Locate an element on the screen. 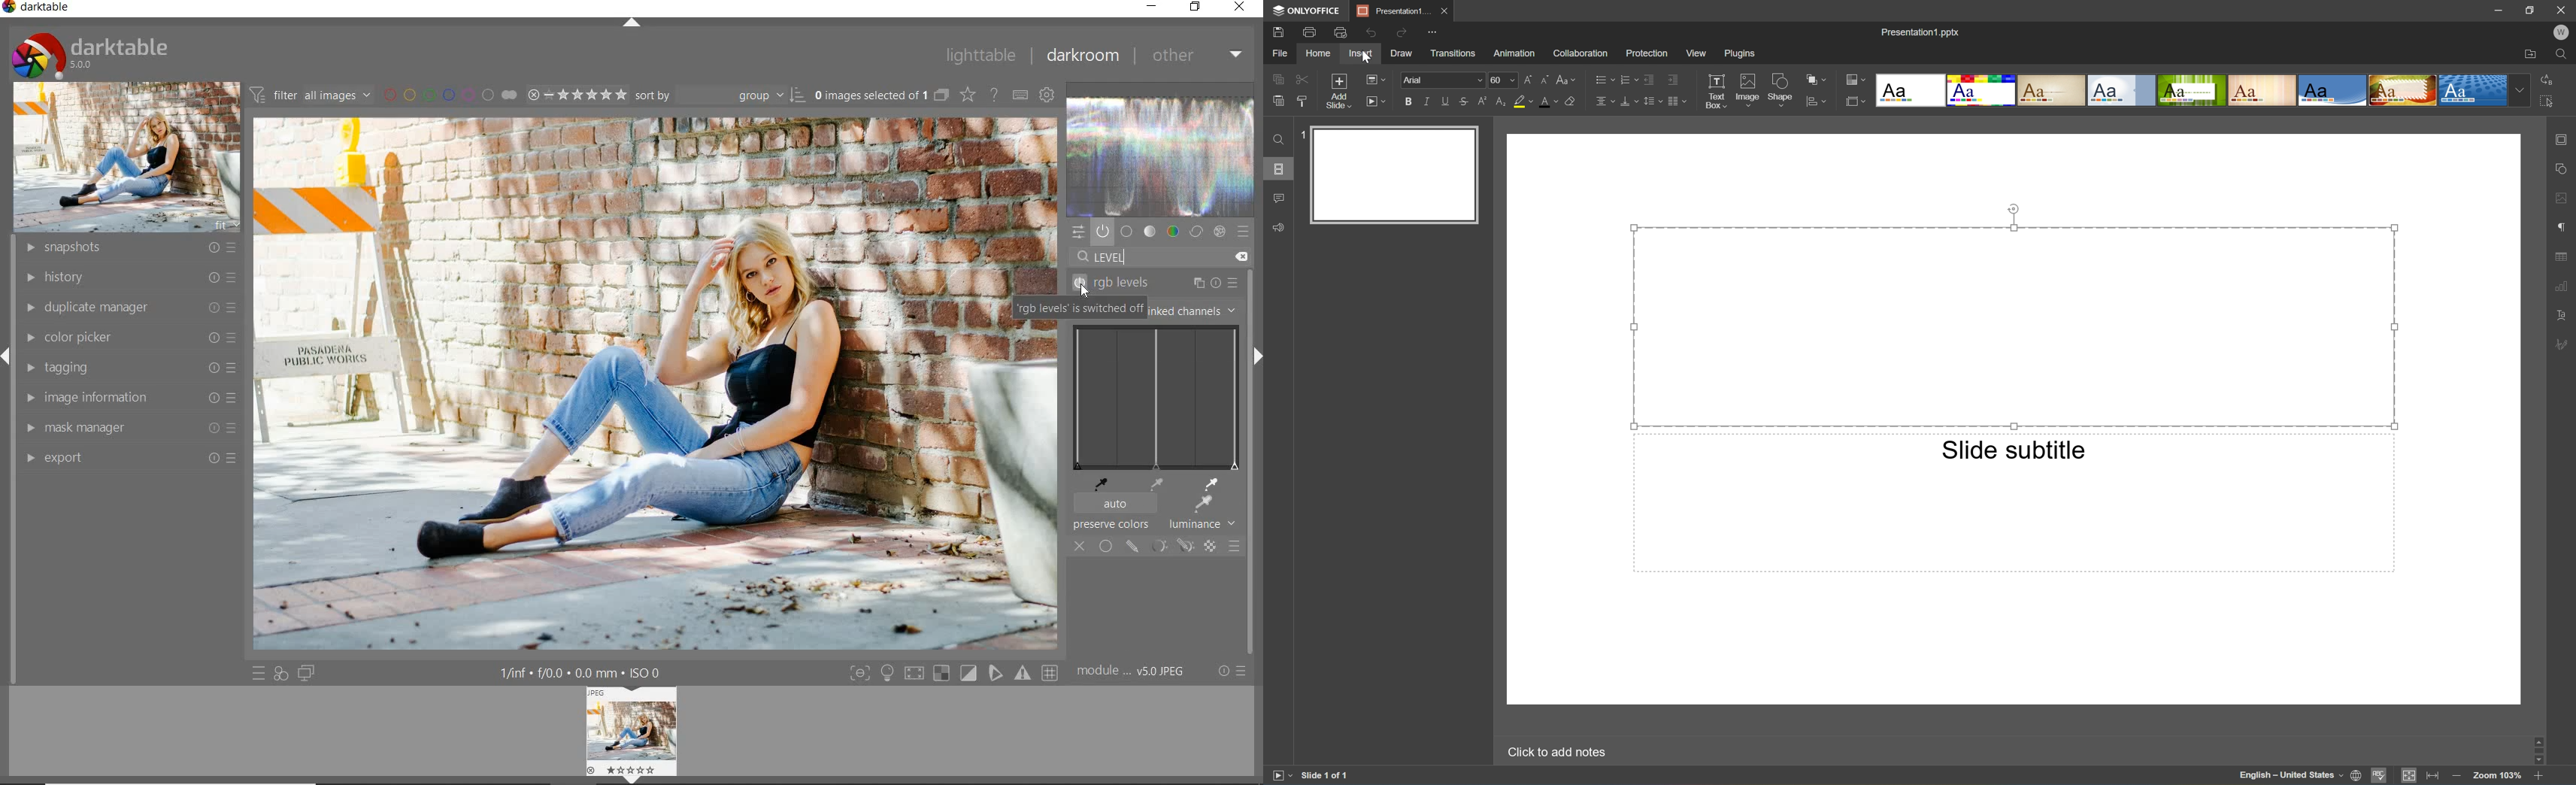  Start slideshow is located at coordinates (1378, 102).